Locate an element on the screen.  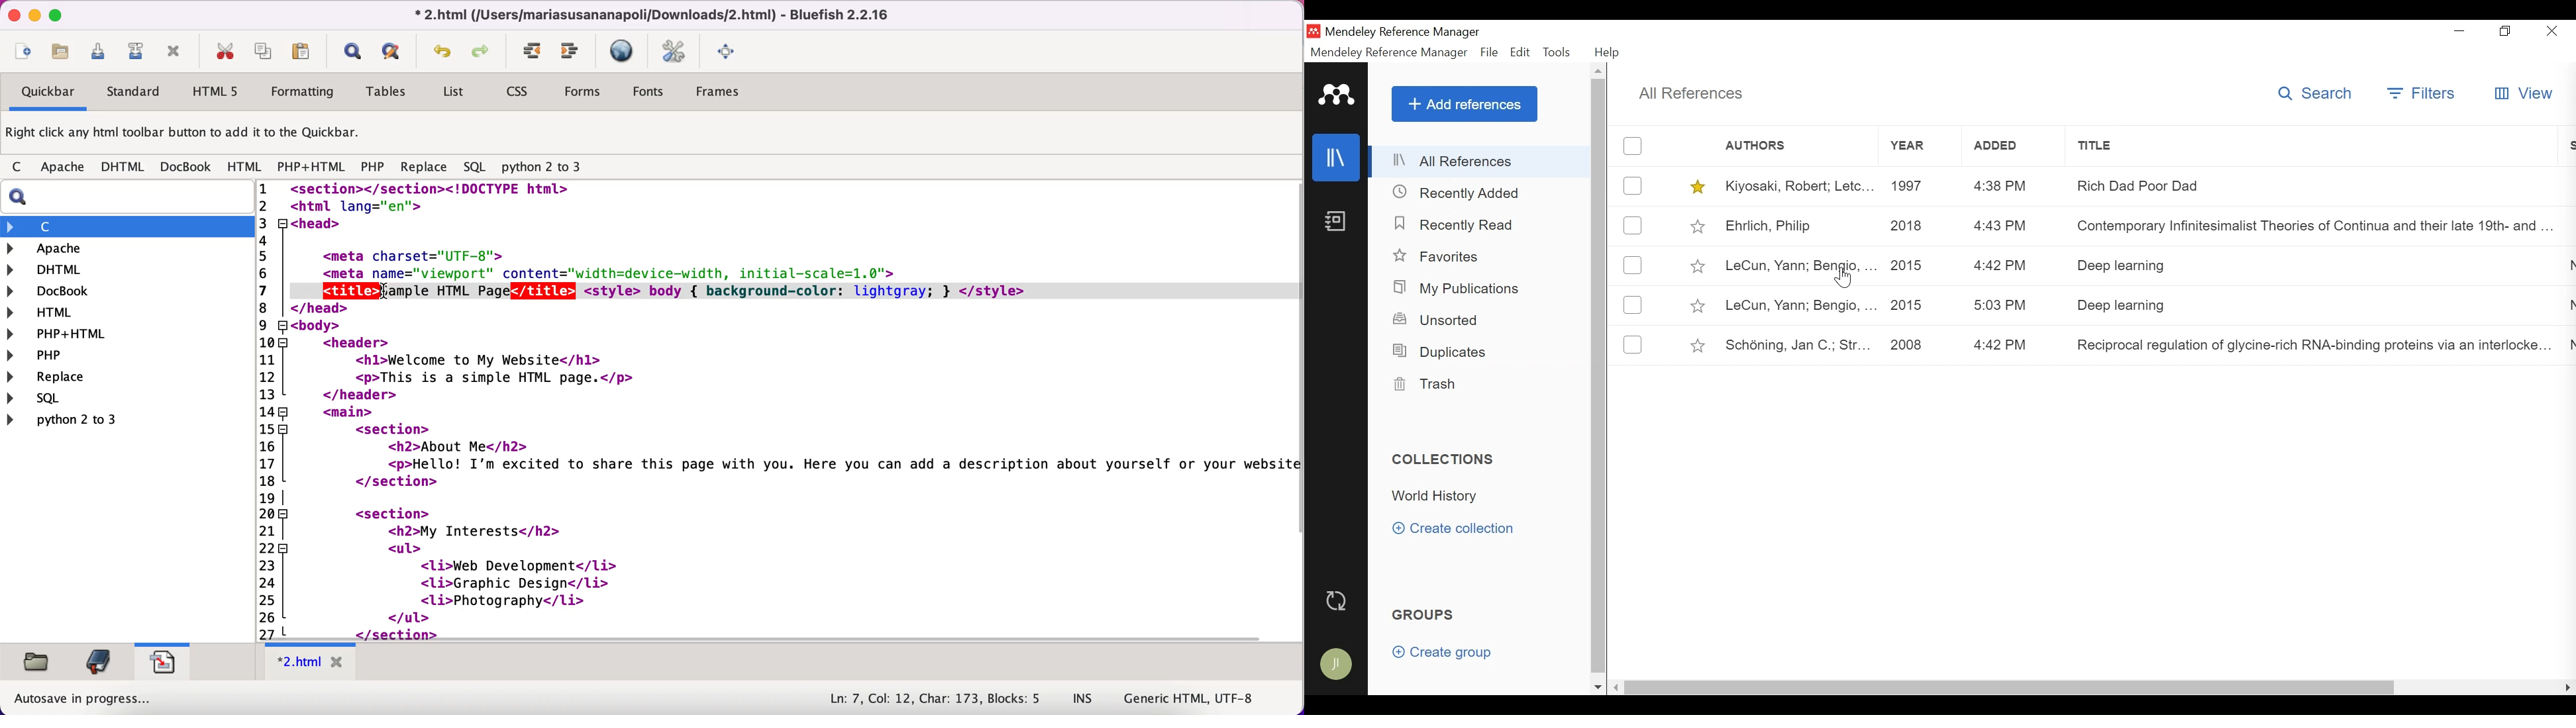
1997 is located at coordinates (1910, 185).